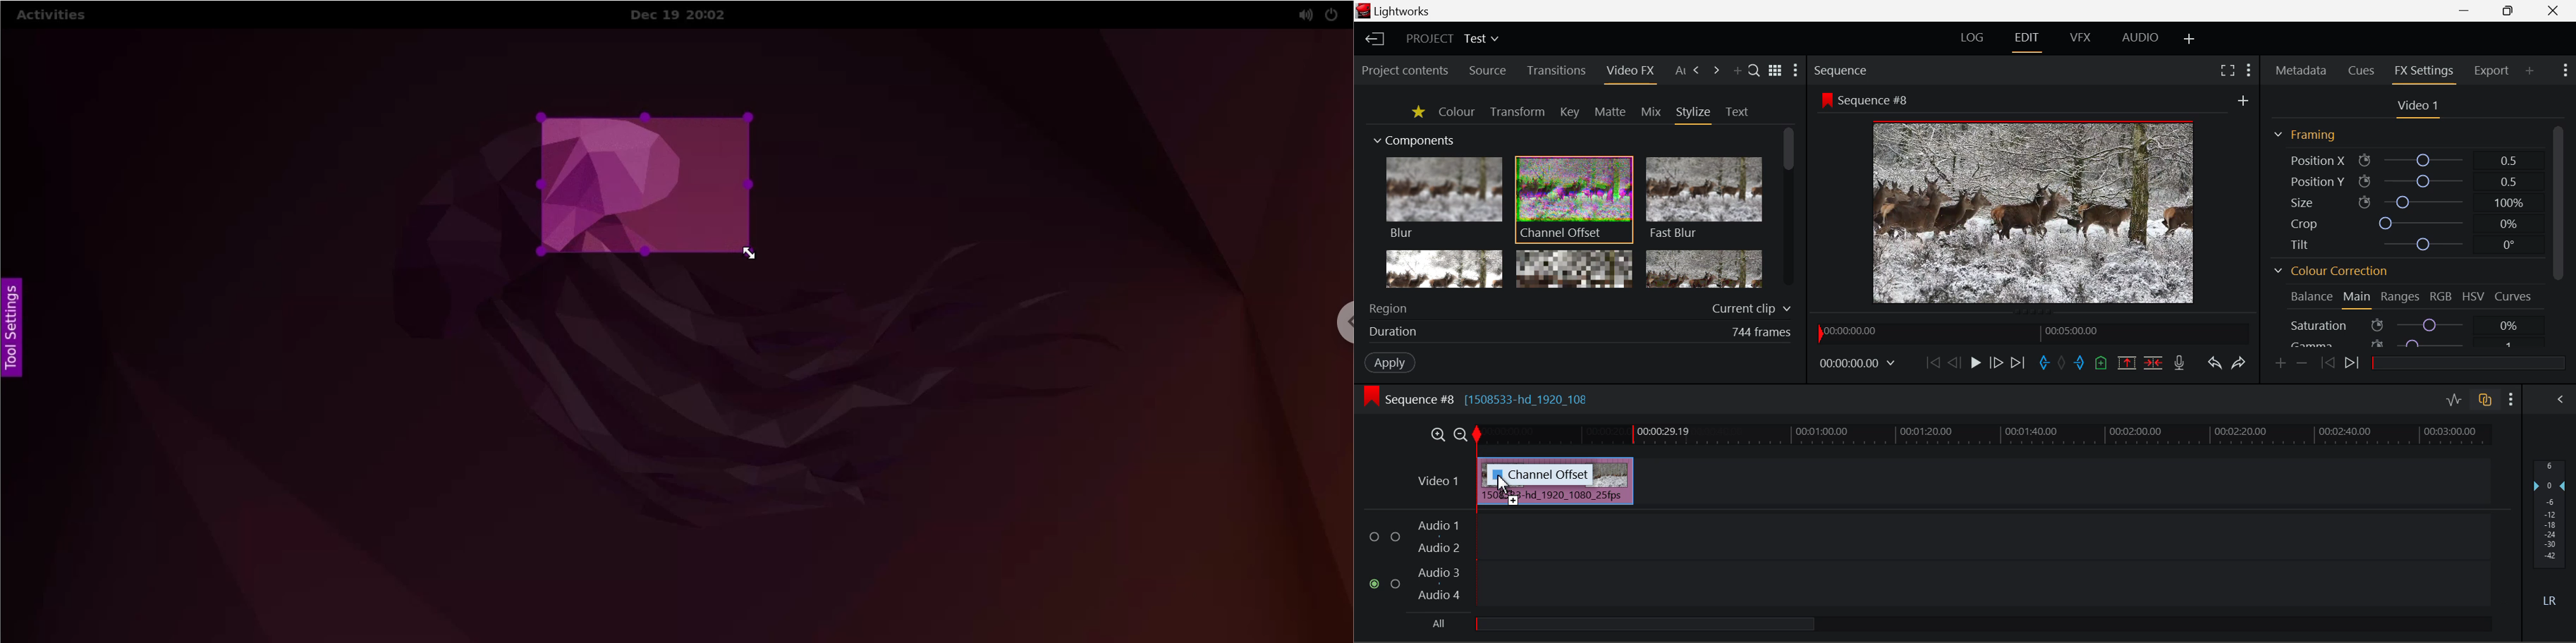  What do you see at coordinates (2027, 42) in the screenshot?
I see `Edit Layout Open` at bounding box center [2027, 42].